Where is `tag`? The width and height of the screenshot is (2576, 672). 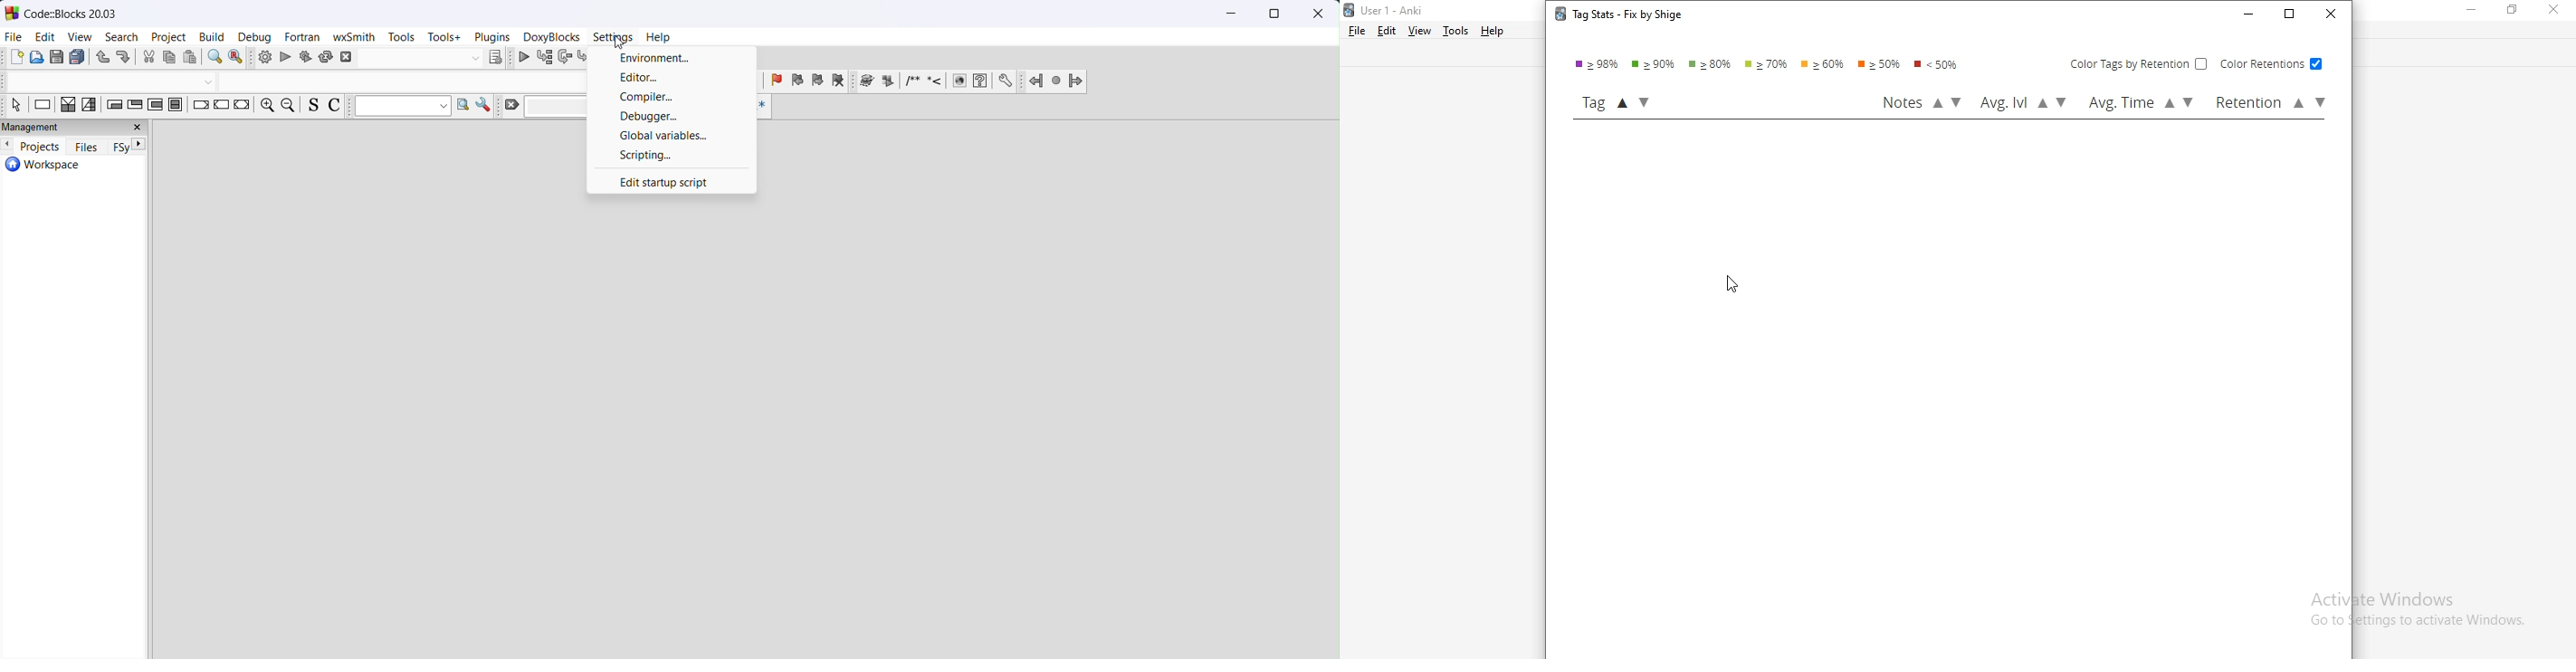 tag is located at coordinates (1622, 102).